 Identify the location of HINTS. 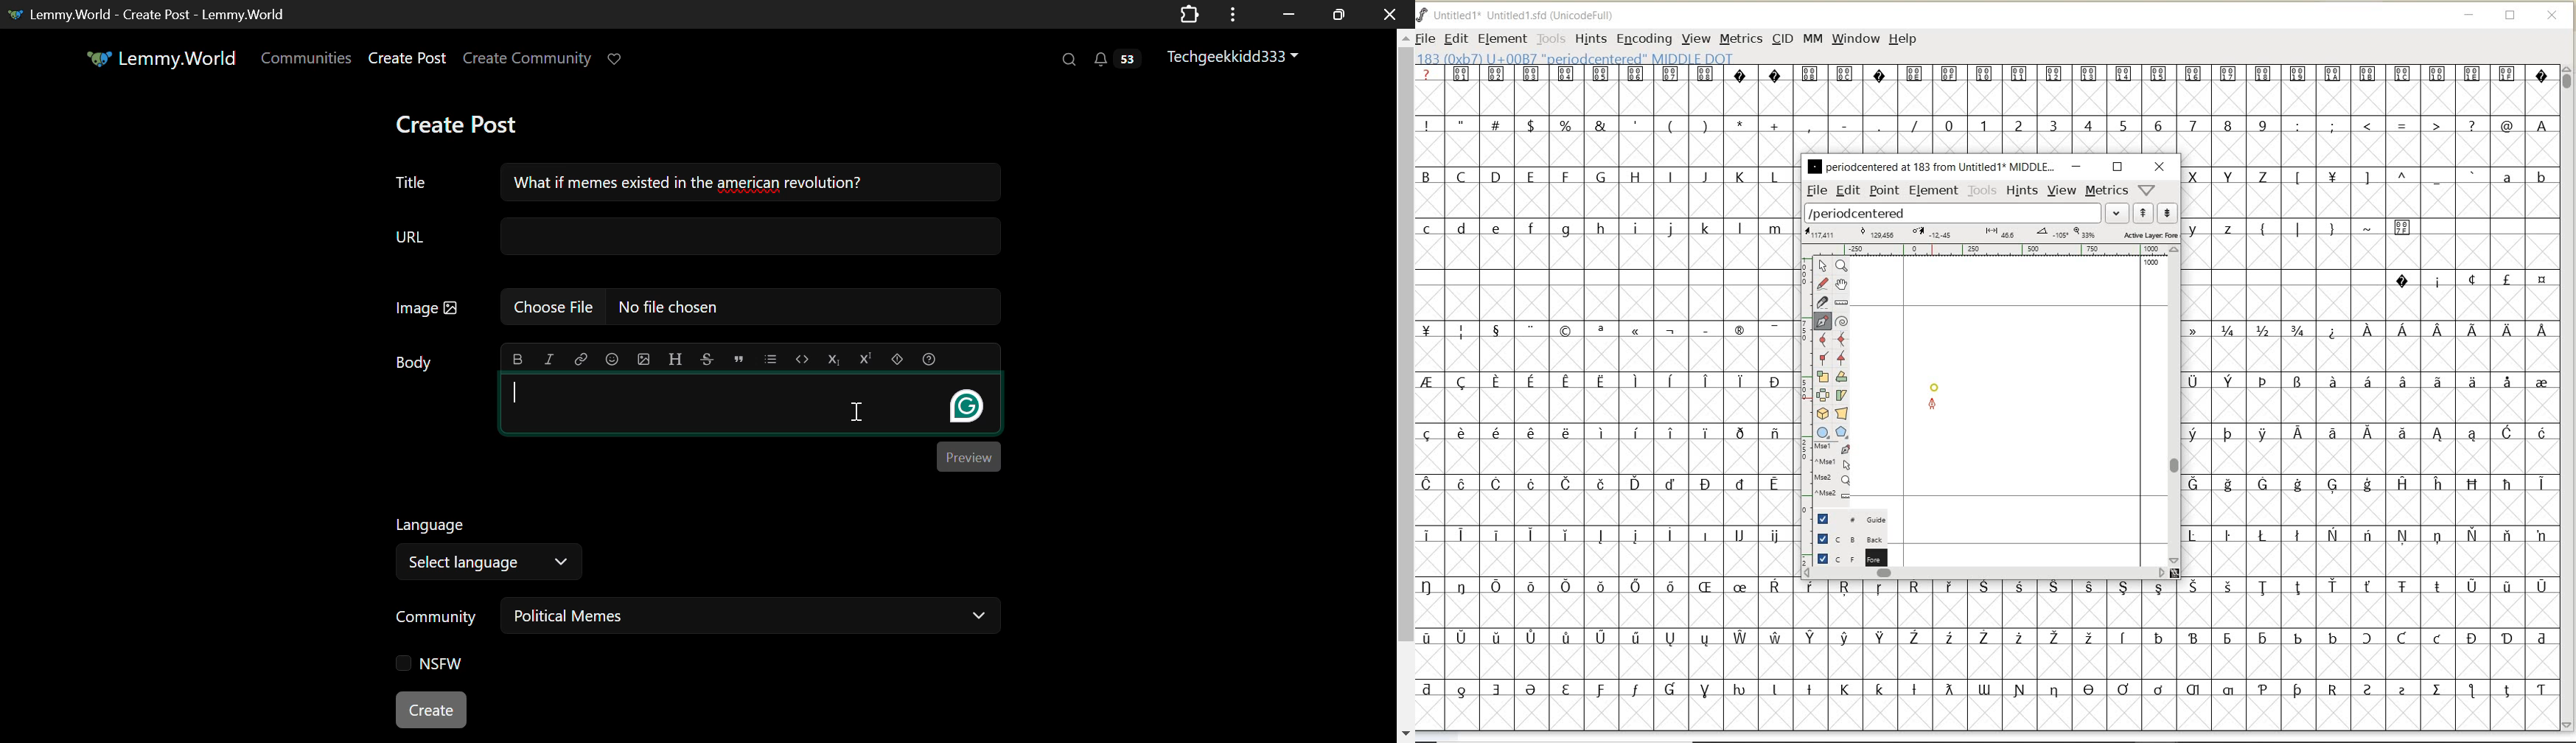
(1589, 38).